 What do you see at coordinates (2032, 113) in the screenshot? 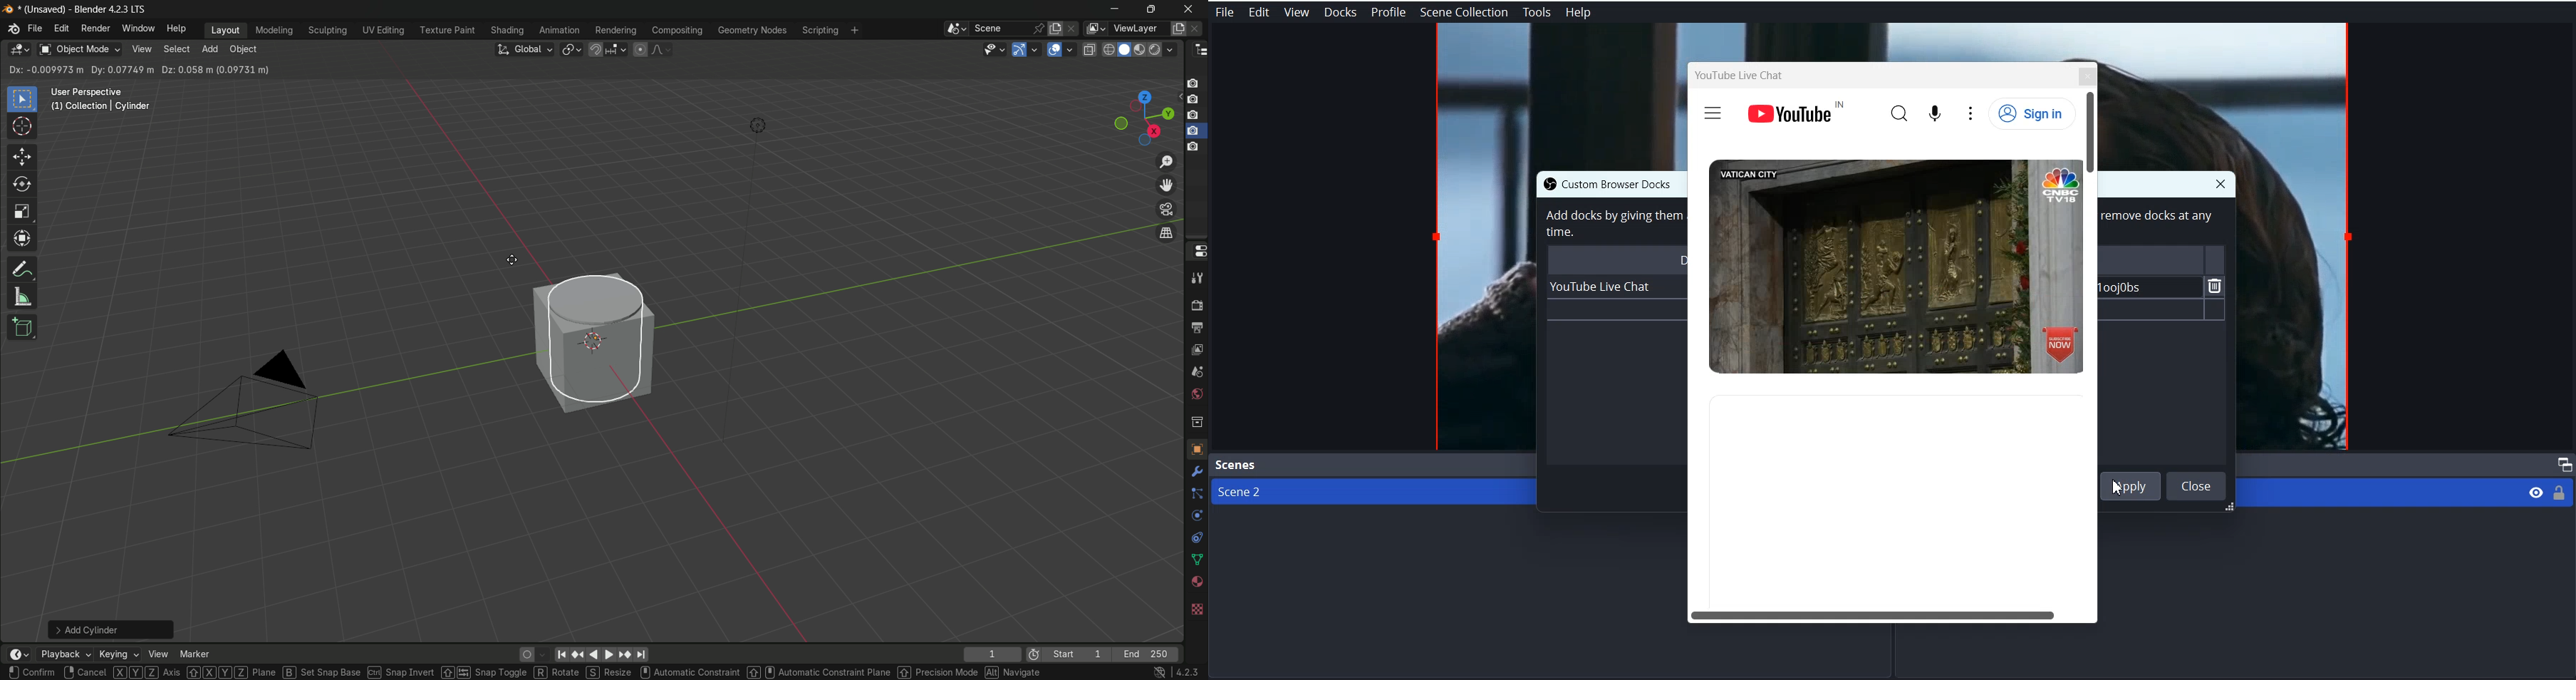
I see `Sign in` at bounding box center [2032, 113].